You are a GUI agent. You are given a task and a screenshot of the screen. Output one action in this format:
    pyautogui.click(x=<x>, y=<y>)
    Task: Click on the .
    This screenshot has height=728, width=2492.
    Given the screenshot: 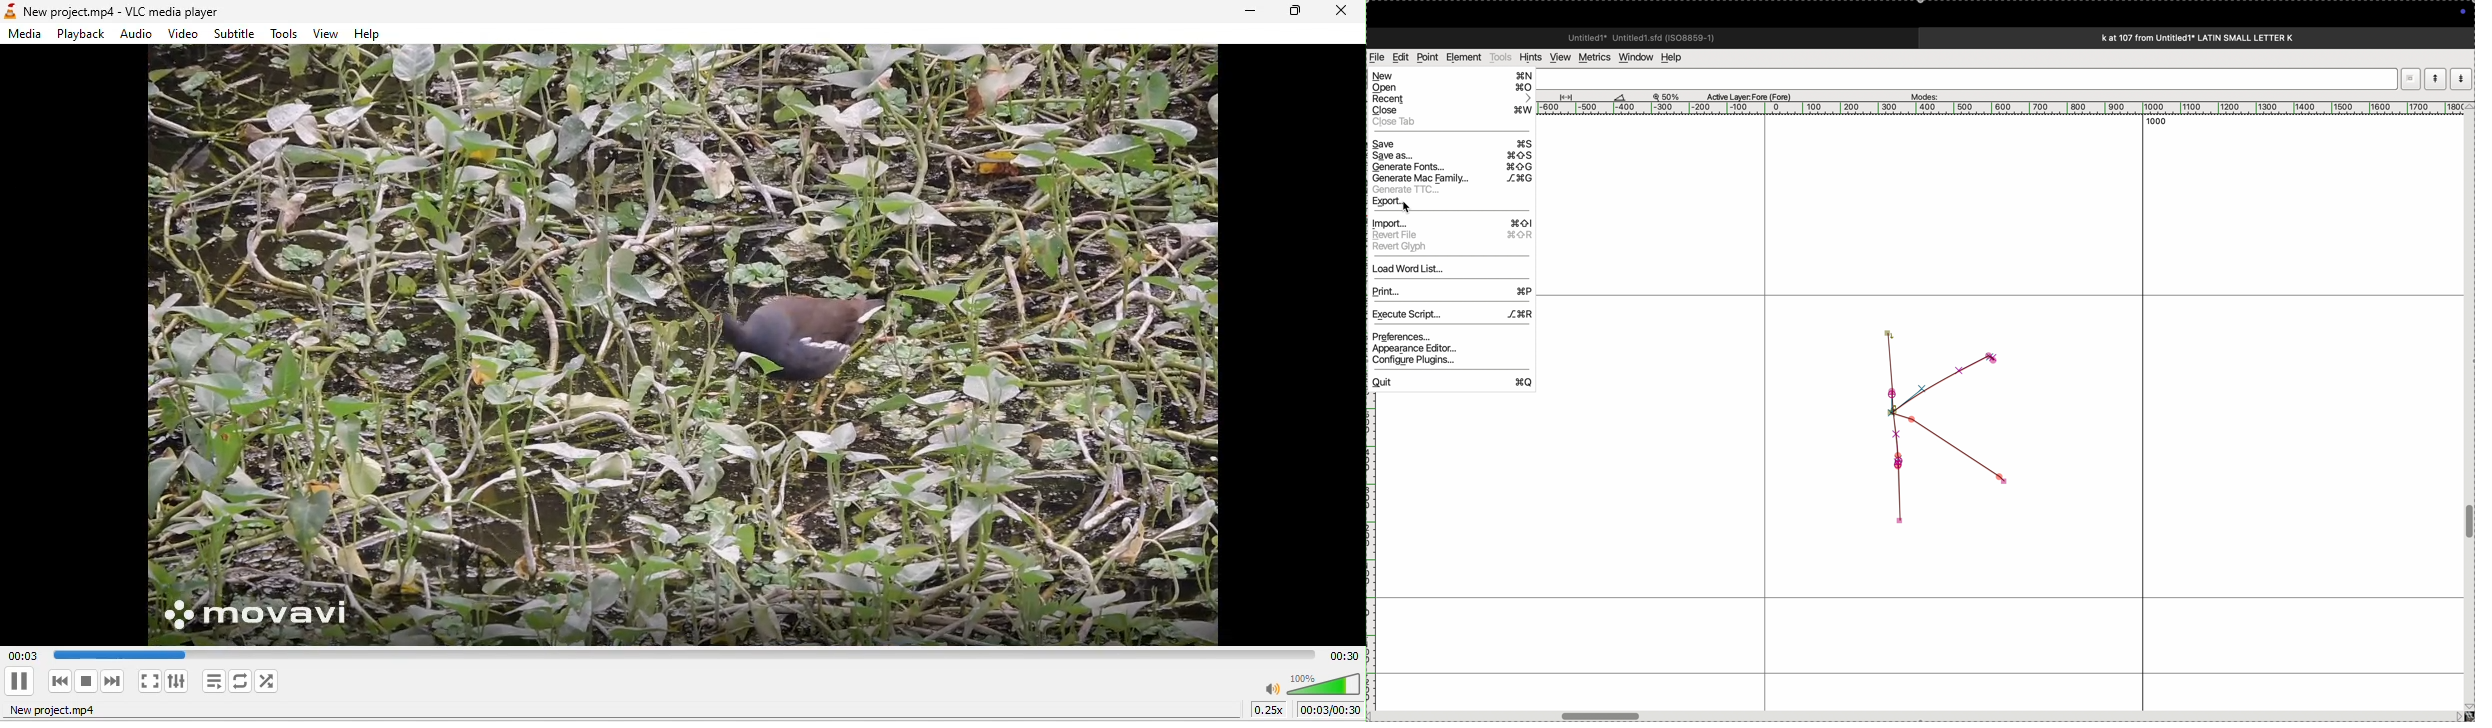 What is the action you would take?
    pyautogui.click(x=2460, y=78)
    